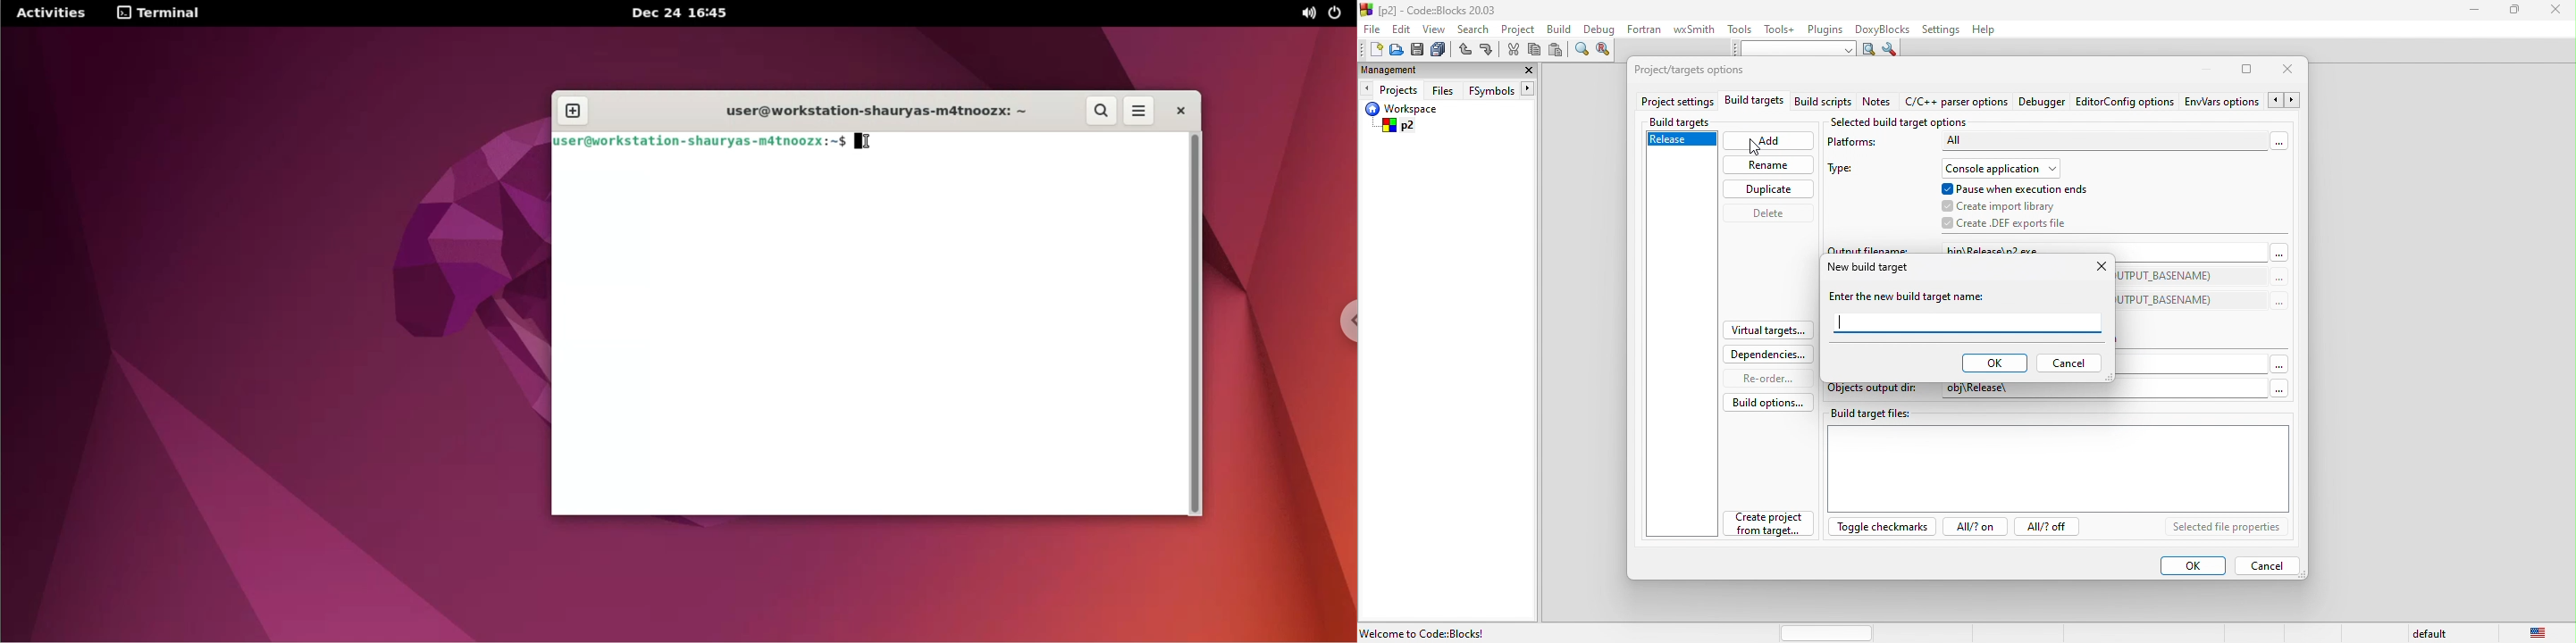 The width and height of the screenshot is (2576, 644). What do you see at coordinates (1564, 30) in the screenshot?
I see `build` at bounding box center [1564, 30].